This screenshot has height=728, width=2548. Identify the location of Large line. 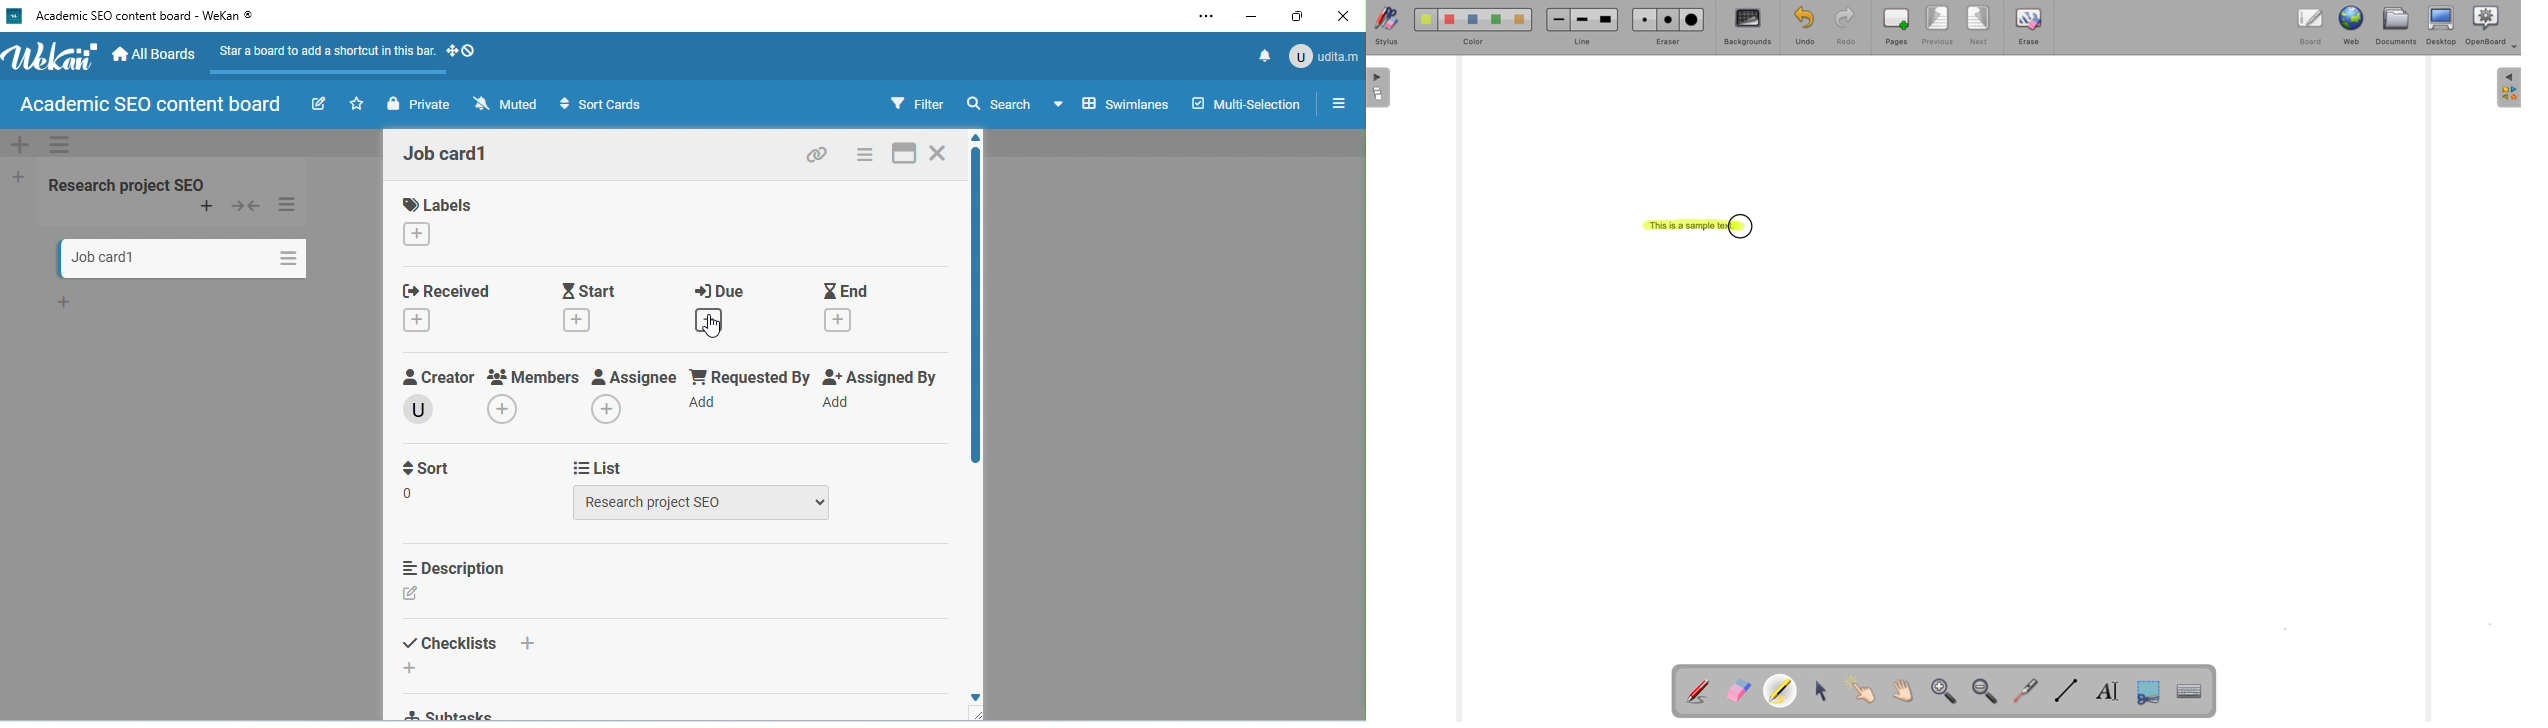
(1607, 19).